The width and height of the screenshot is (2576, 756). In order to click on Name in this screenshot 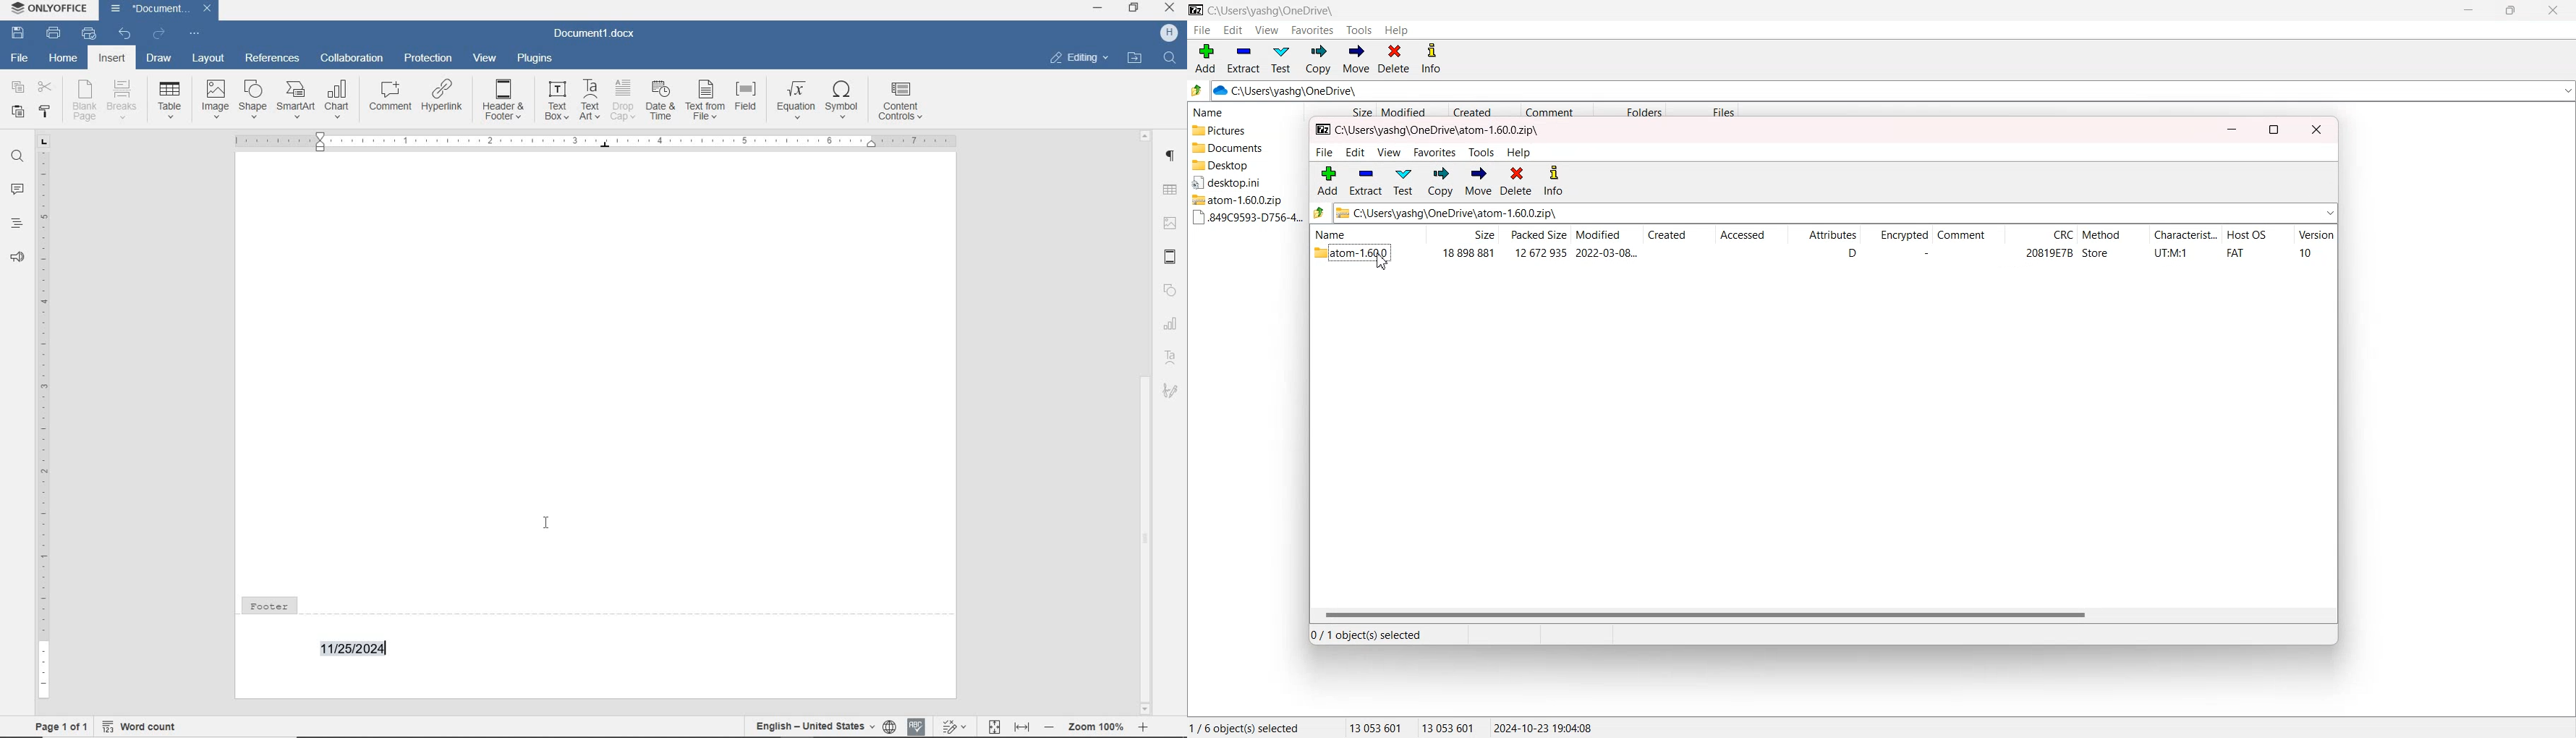, I will do `click(1364, 234)`.